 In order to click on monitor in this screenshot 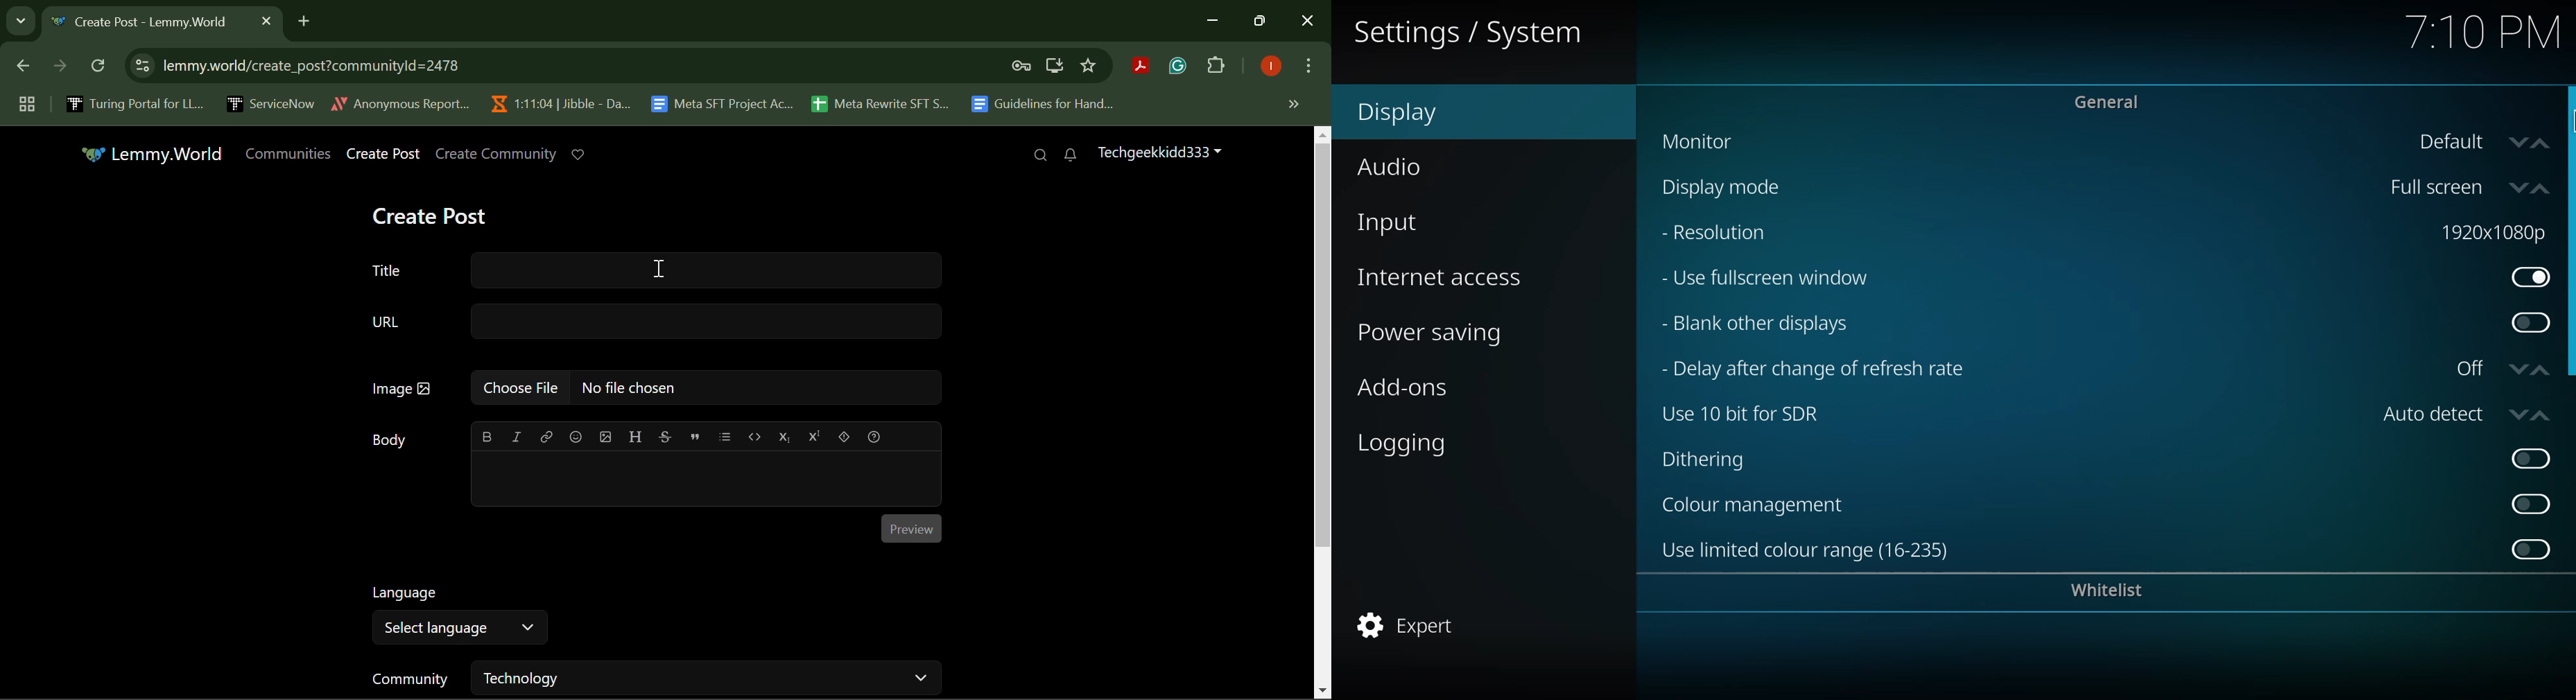, I will do `click(1701, 141)`.